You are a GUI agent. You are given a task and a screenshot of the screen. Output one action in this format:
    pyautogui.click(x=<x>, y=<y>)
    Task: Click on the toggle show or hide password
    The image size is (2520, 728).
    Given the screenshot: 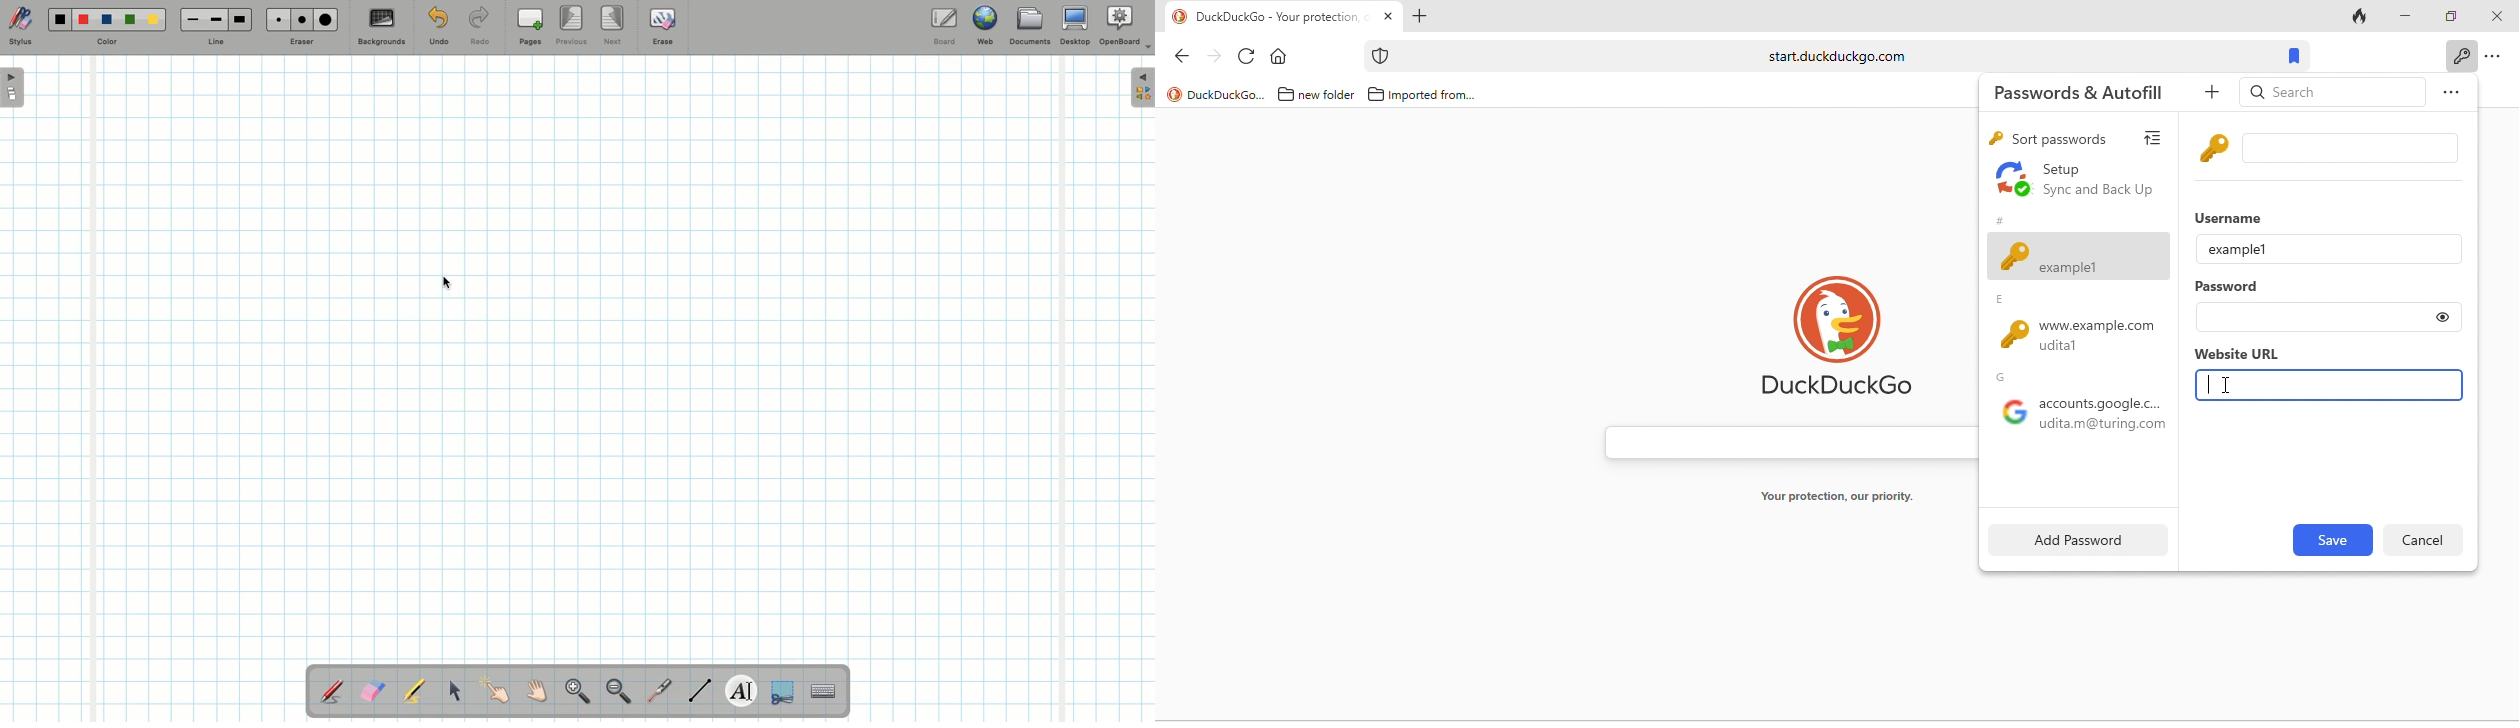 What is the action you would take?
    pyautogui.click(x=2443, y=317)
    